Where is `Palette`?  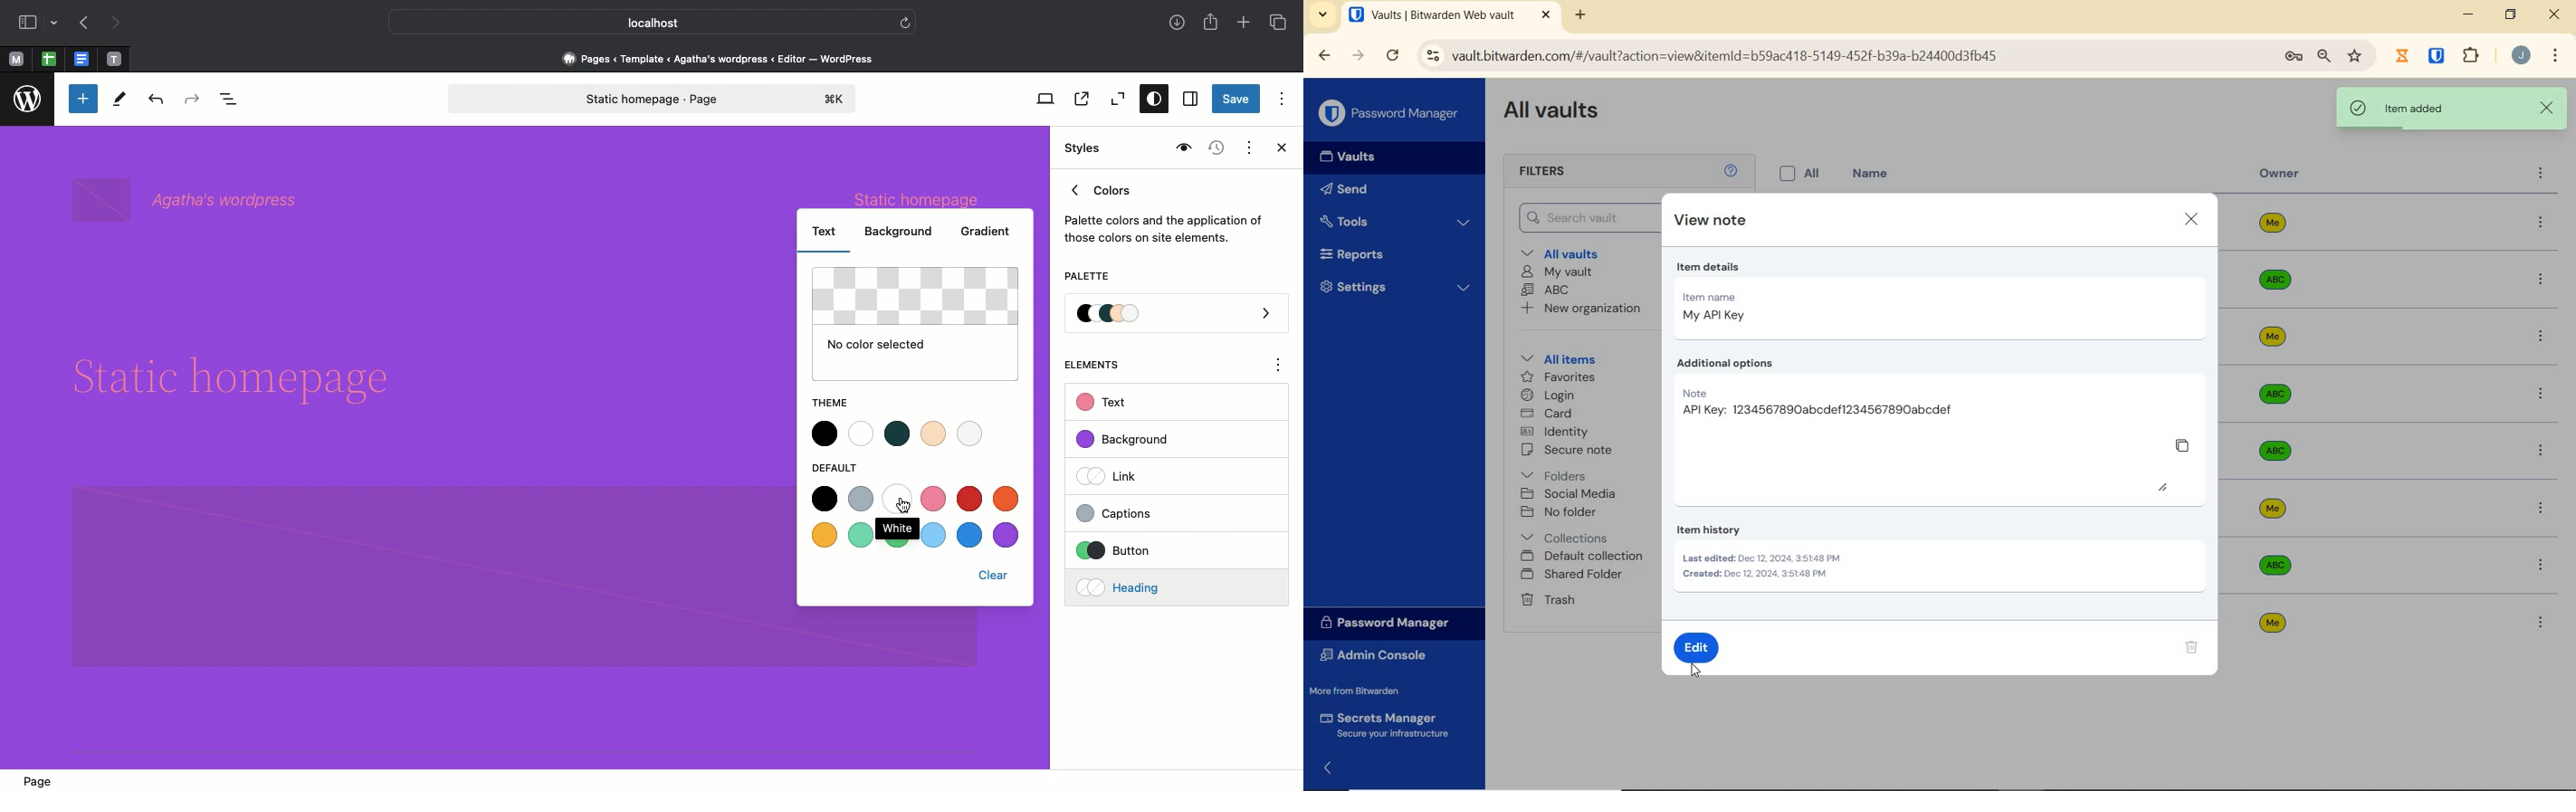 Palette is located at coordinates (1178, 315).